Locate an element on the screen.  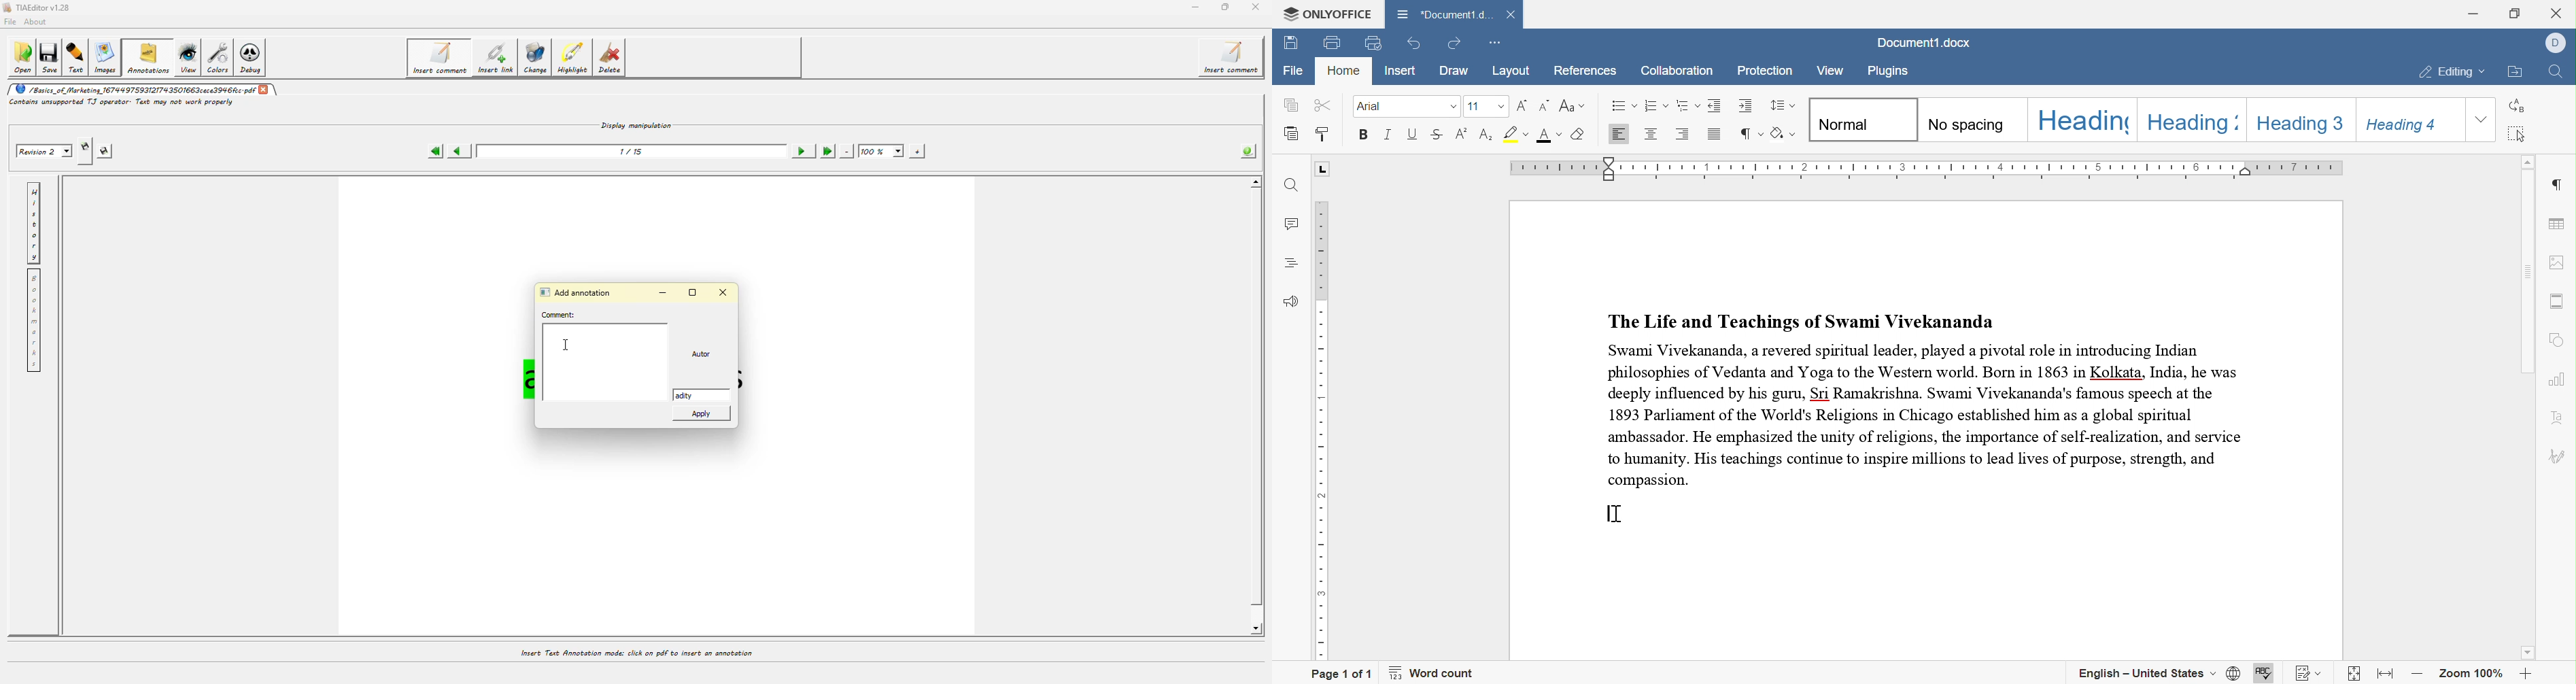
find is located at coordinates (1291, 186).